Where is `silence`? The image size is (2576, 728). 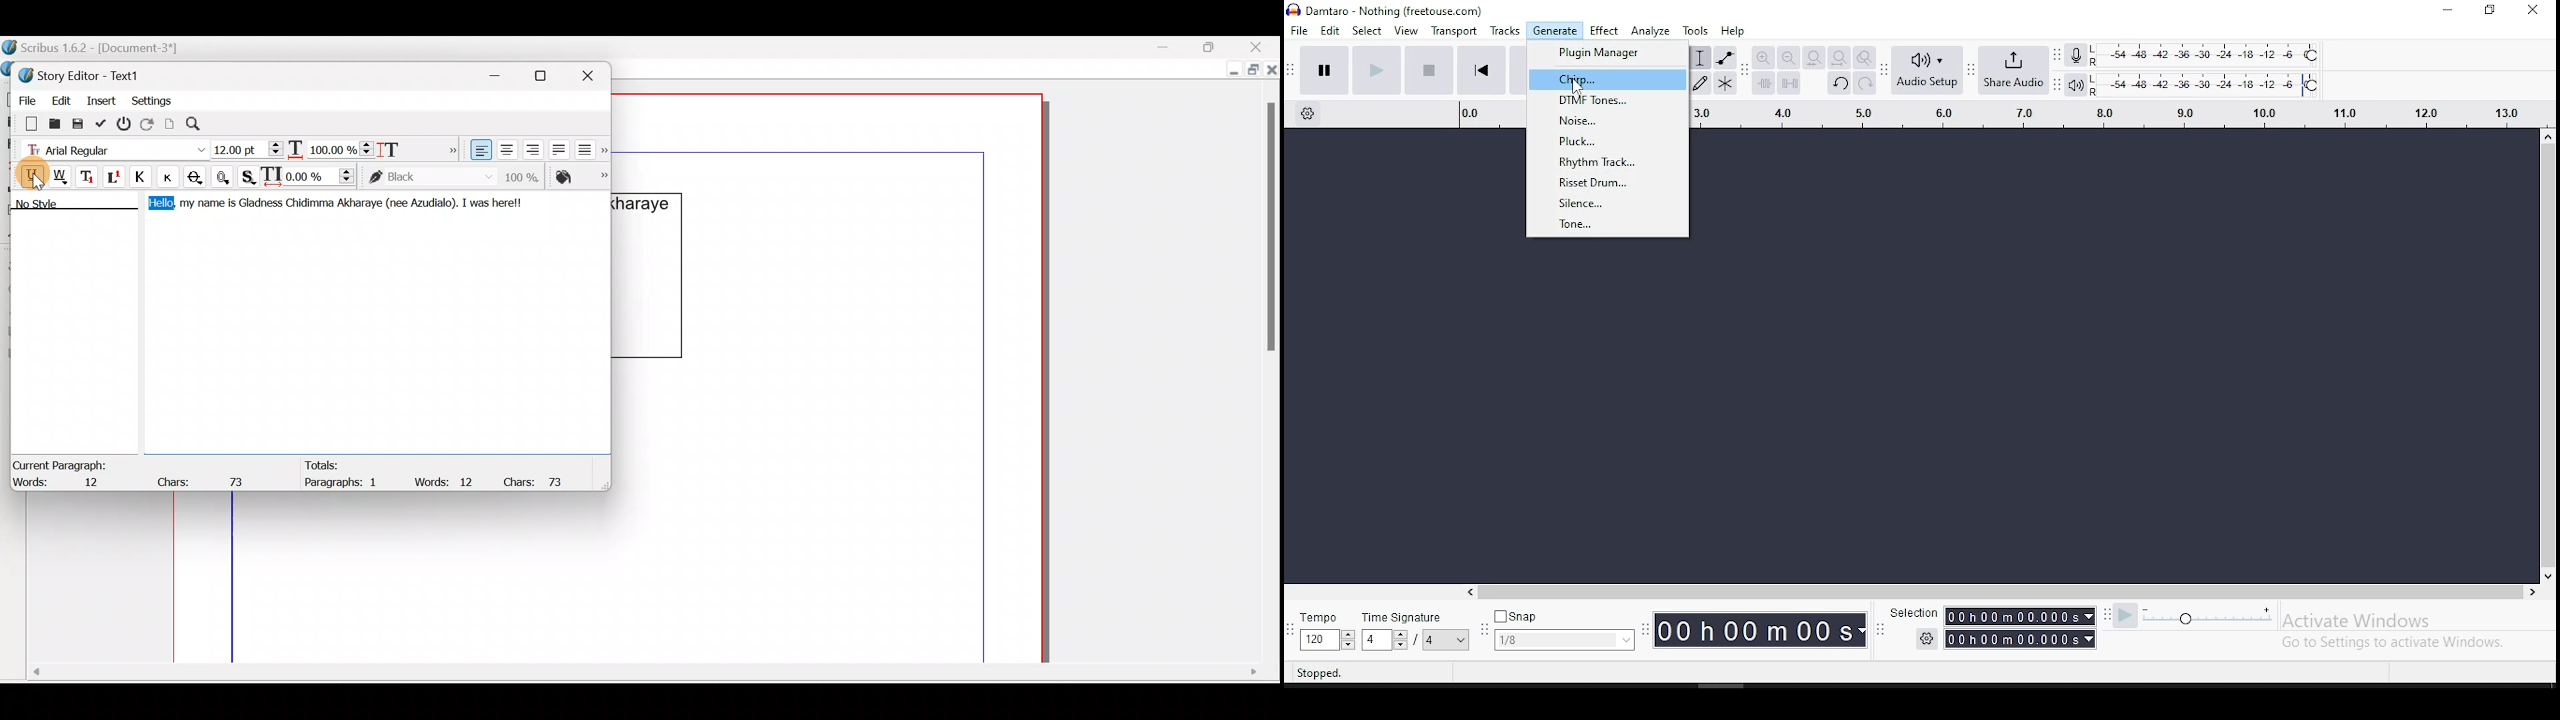
silence is located at coordinates (1609, 201).